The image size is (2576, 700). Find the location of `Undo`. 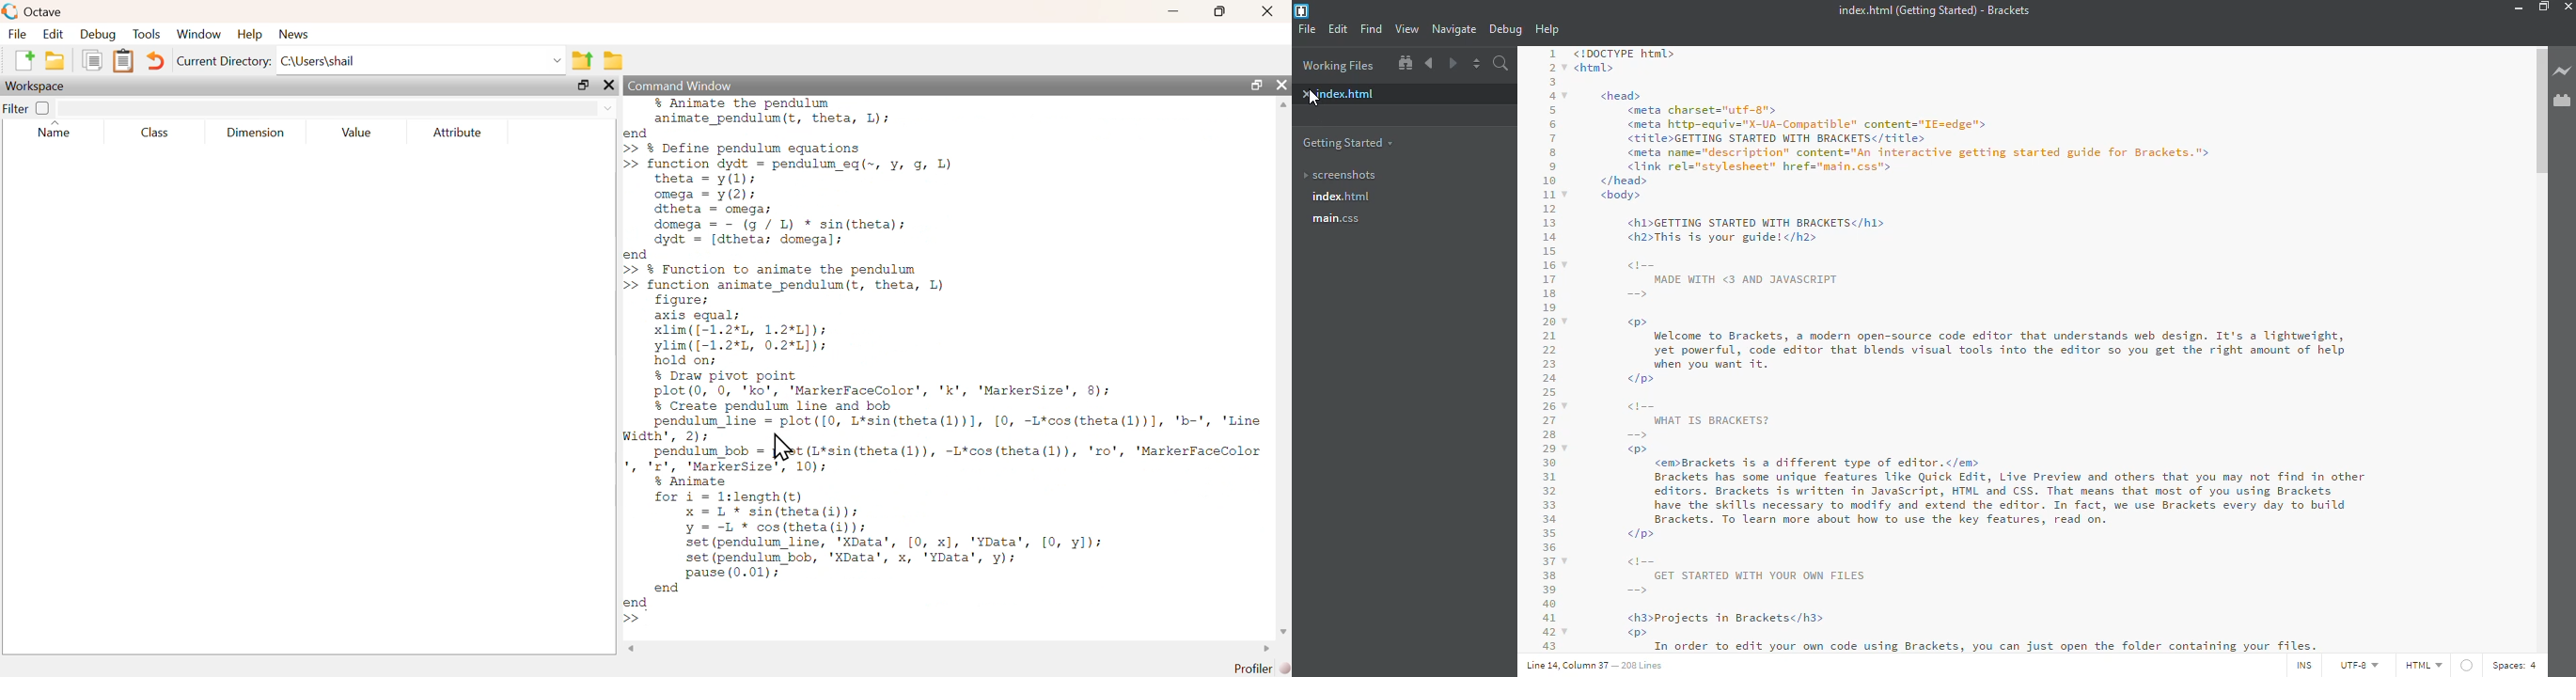

Undo is located at coordinates (157, 63).